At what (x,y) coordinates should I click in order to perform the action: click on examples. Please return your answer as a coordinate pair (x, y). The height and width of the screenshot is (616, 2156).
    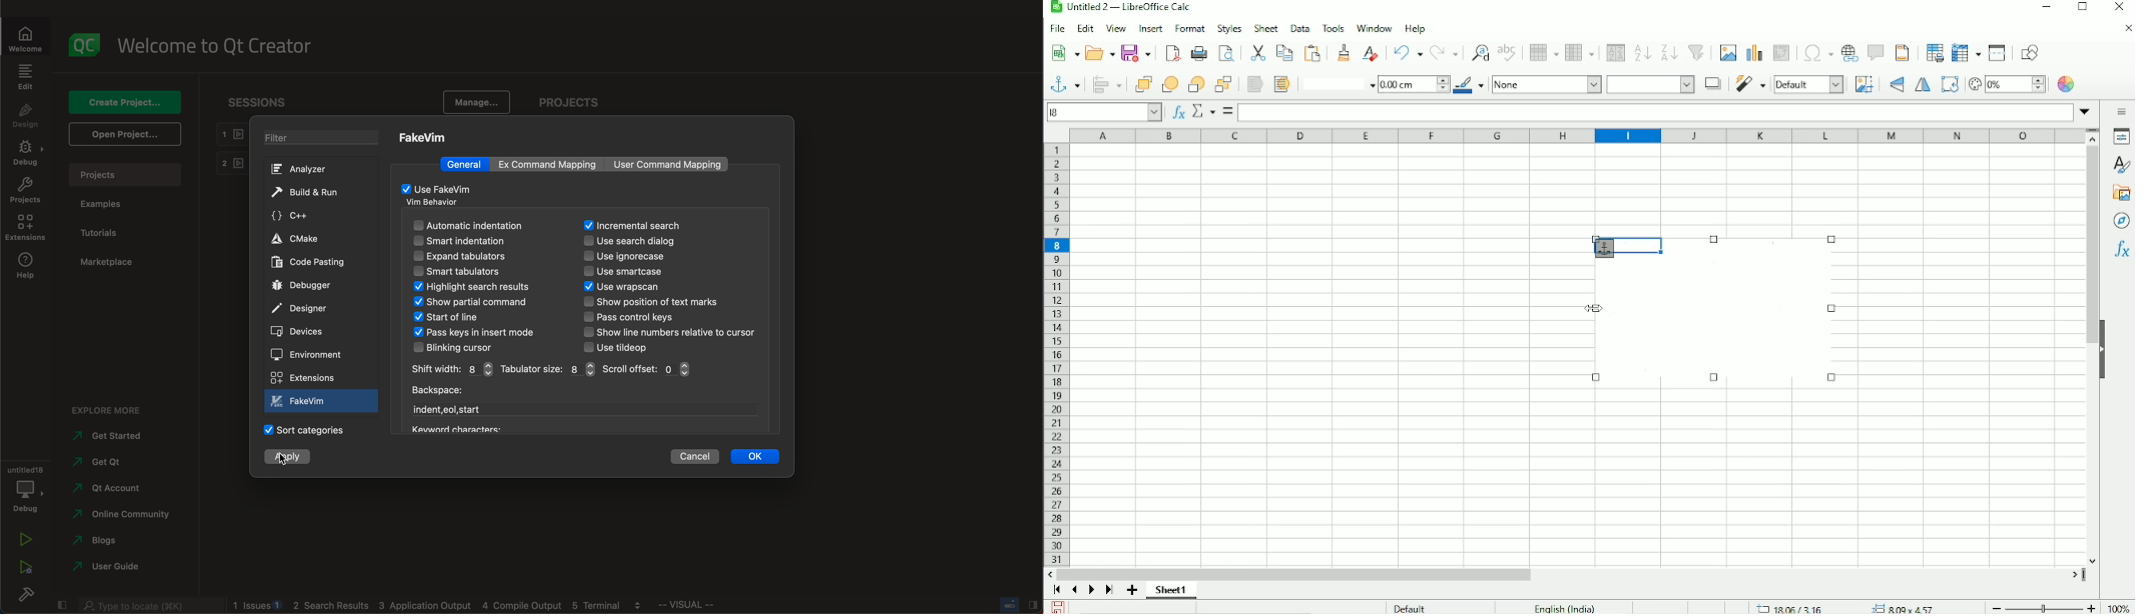
    Looking at the image, I should click on (105, 203).